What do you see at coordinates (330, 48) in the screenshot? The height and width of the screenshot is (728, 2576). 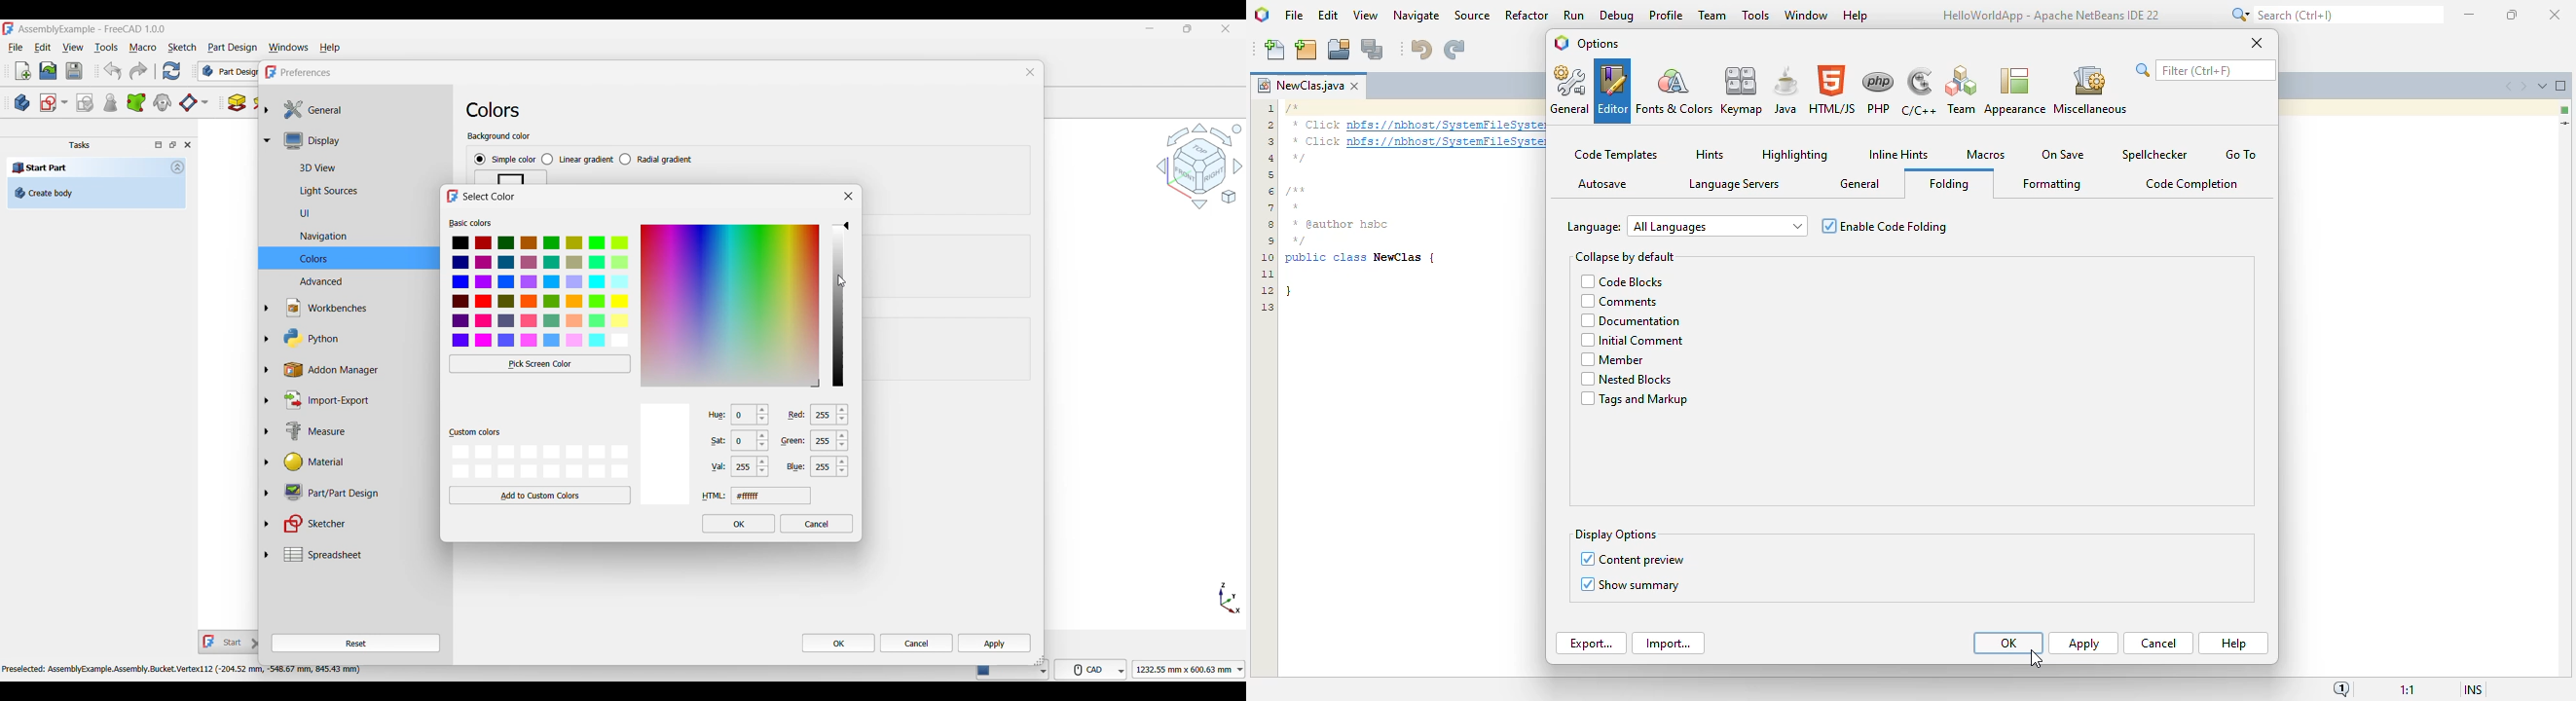 I see `Help menu` at bounding box center [330, 48].